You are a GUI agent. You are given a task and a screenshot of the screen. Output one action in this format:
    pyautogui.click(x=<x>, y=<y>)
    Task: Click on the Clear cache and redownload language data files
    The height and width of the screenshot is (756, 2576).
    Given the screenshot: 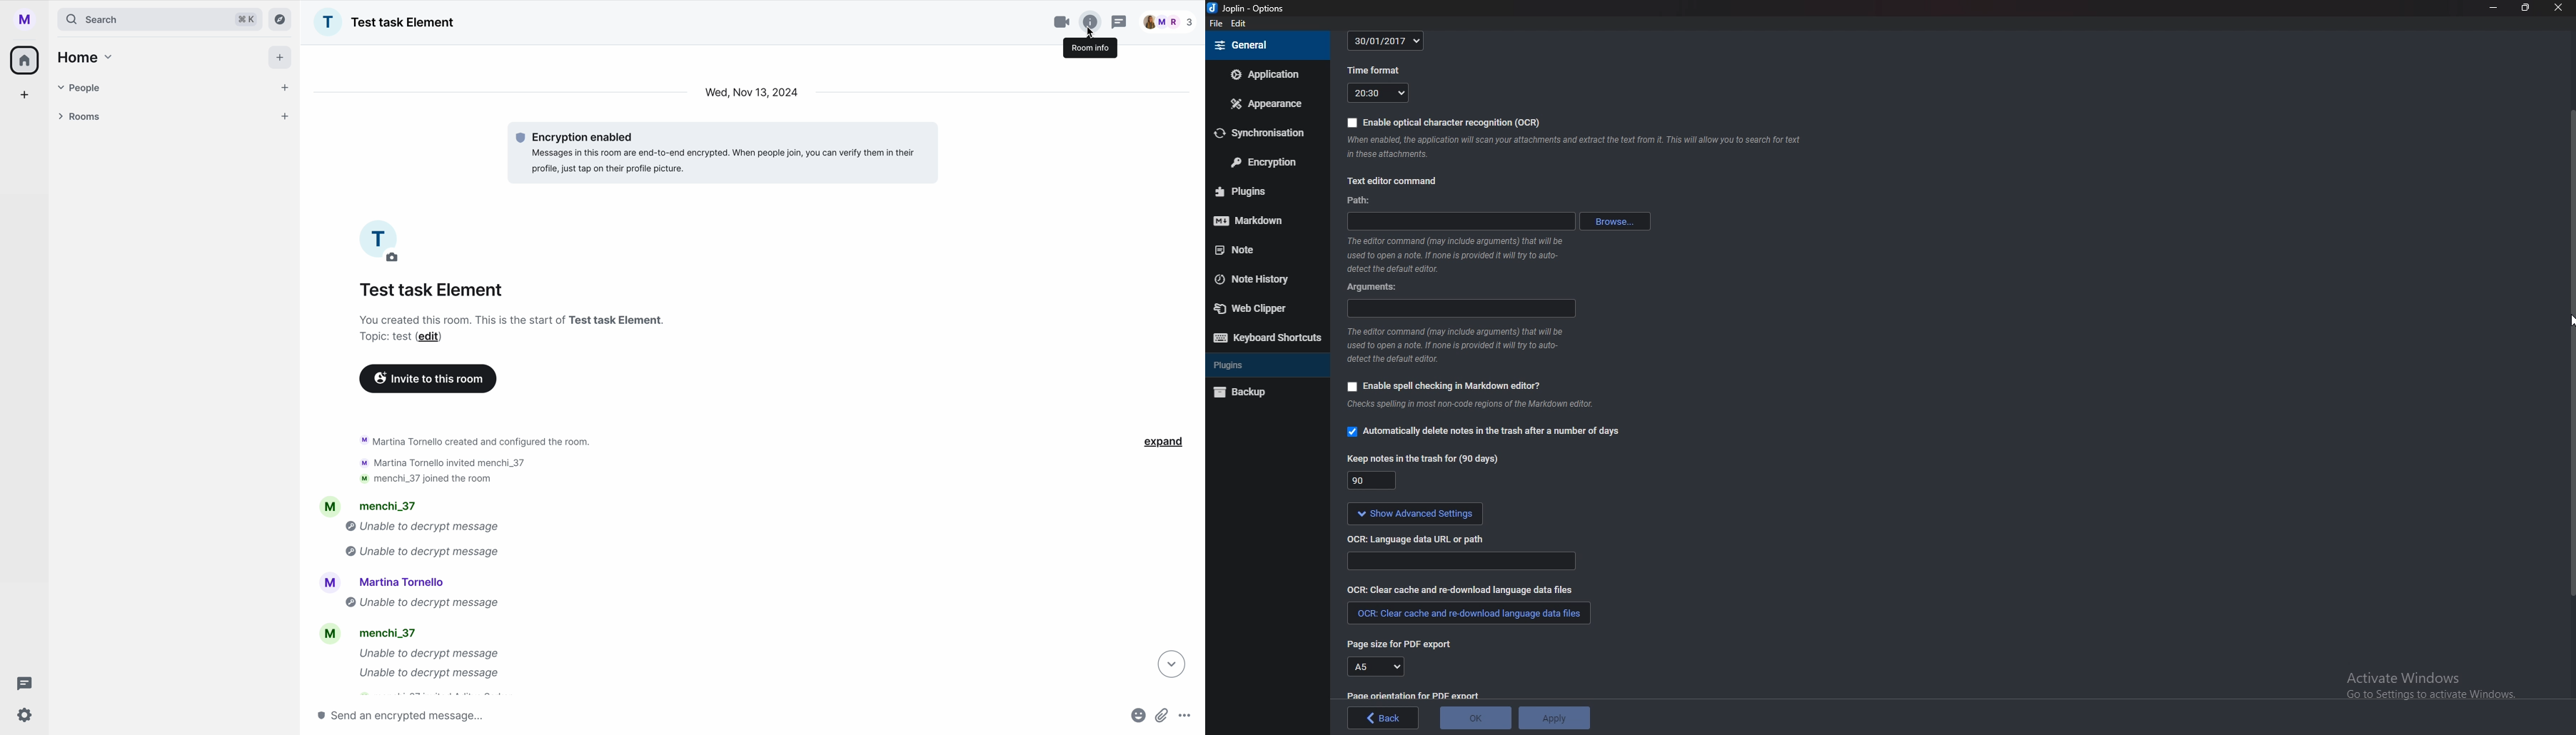 What is the action you would take?
    pyautogui.click(x=1461, y=591)
    